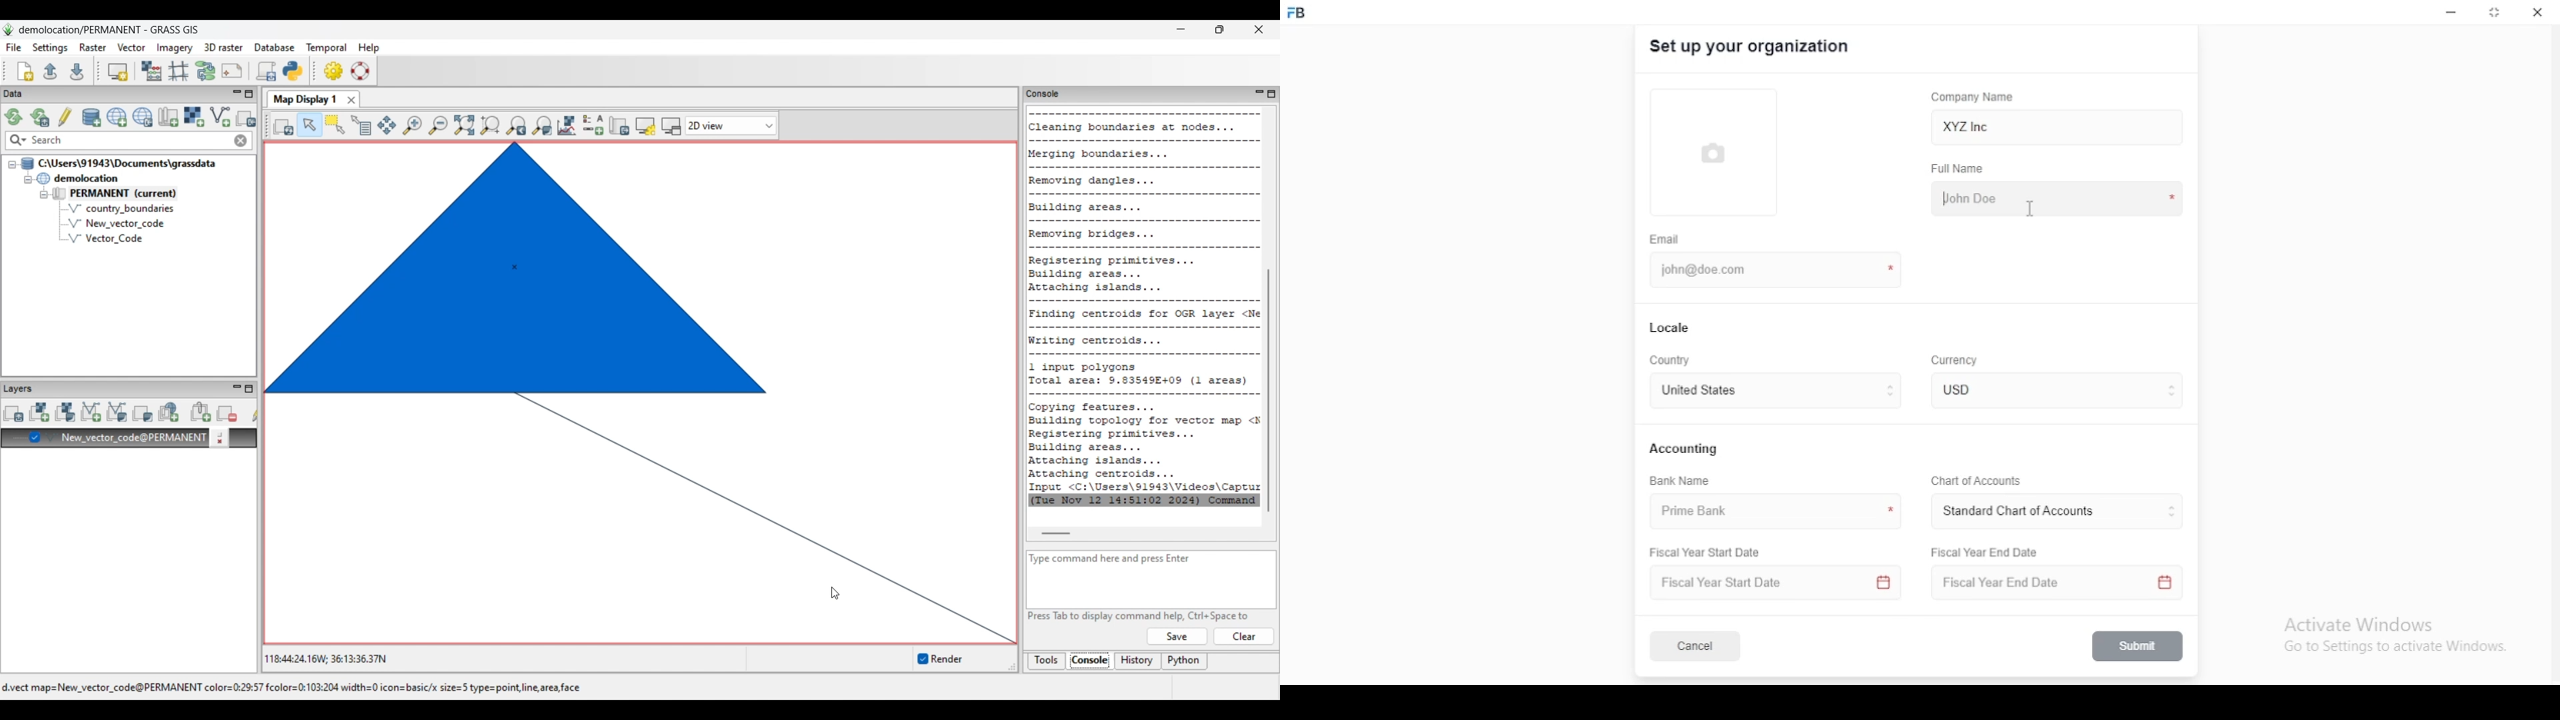 This screenshot has width=2576, height=728. Describe the element at coordinates (2017, 512) in the screenshot. I see `L ‘Standard Chart of Accounts` at that location.